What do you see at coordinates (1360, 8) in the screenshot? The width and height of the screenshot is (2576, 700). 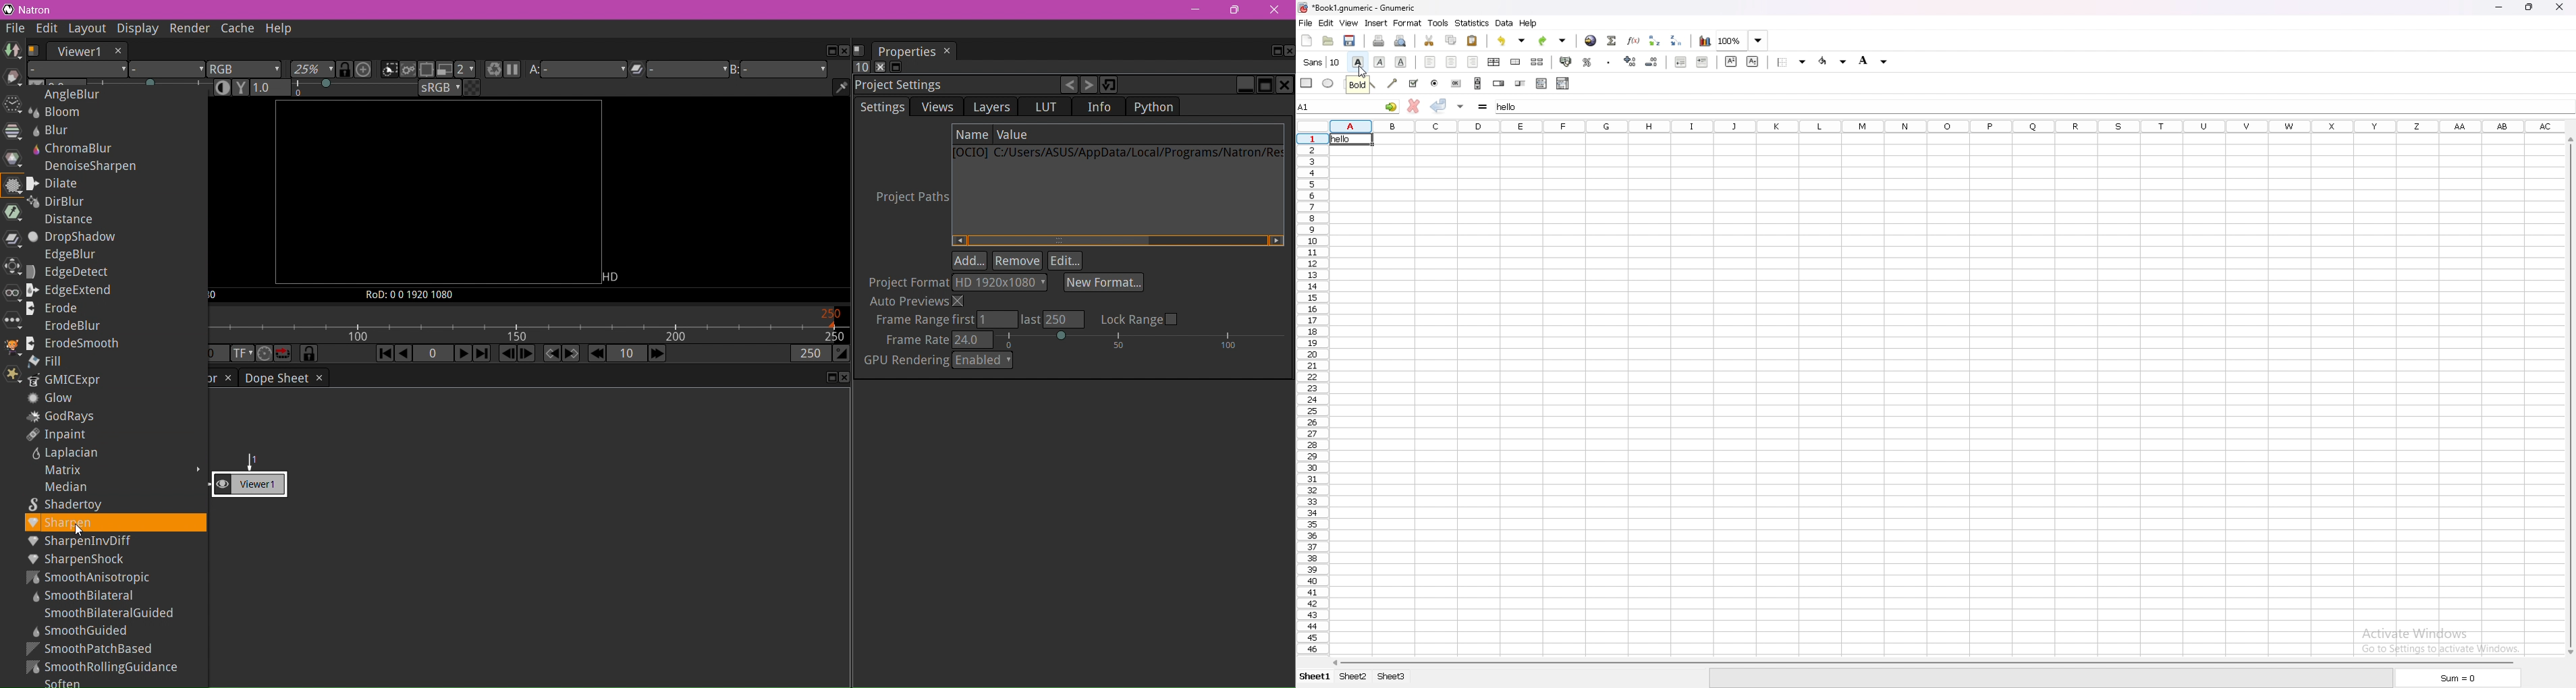 I see `Book1.gnumeric-Gnumeric` at bounding box center [1360, 8].